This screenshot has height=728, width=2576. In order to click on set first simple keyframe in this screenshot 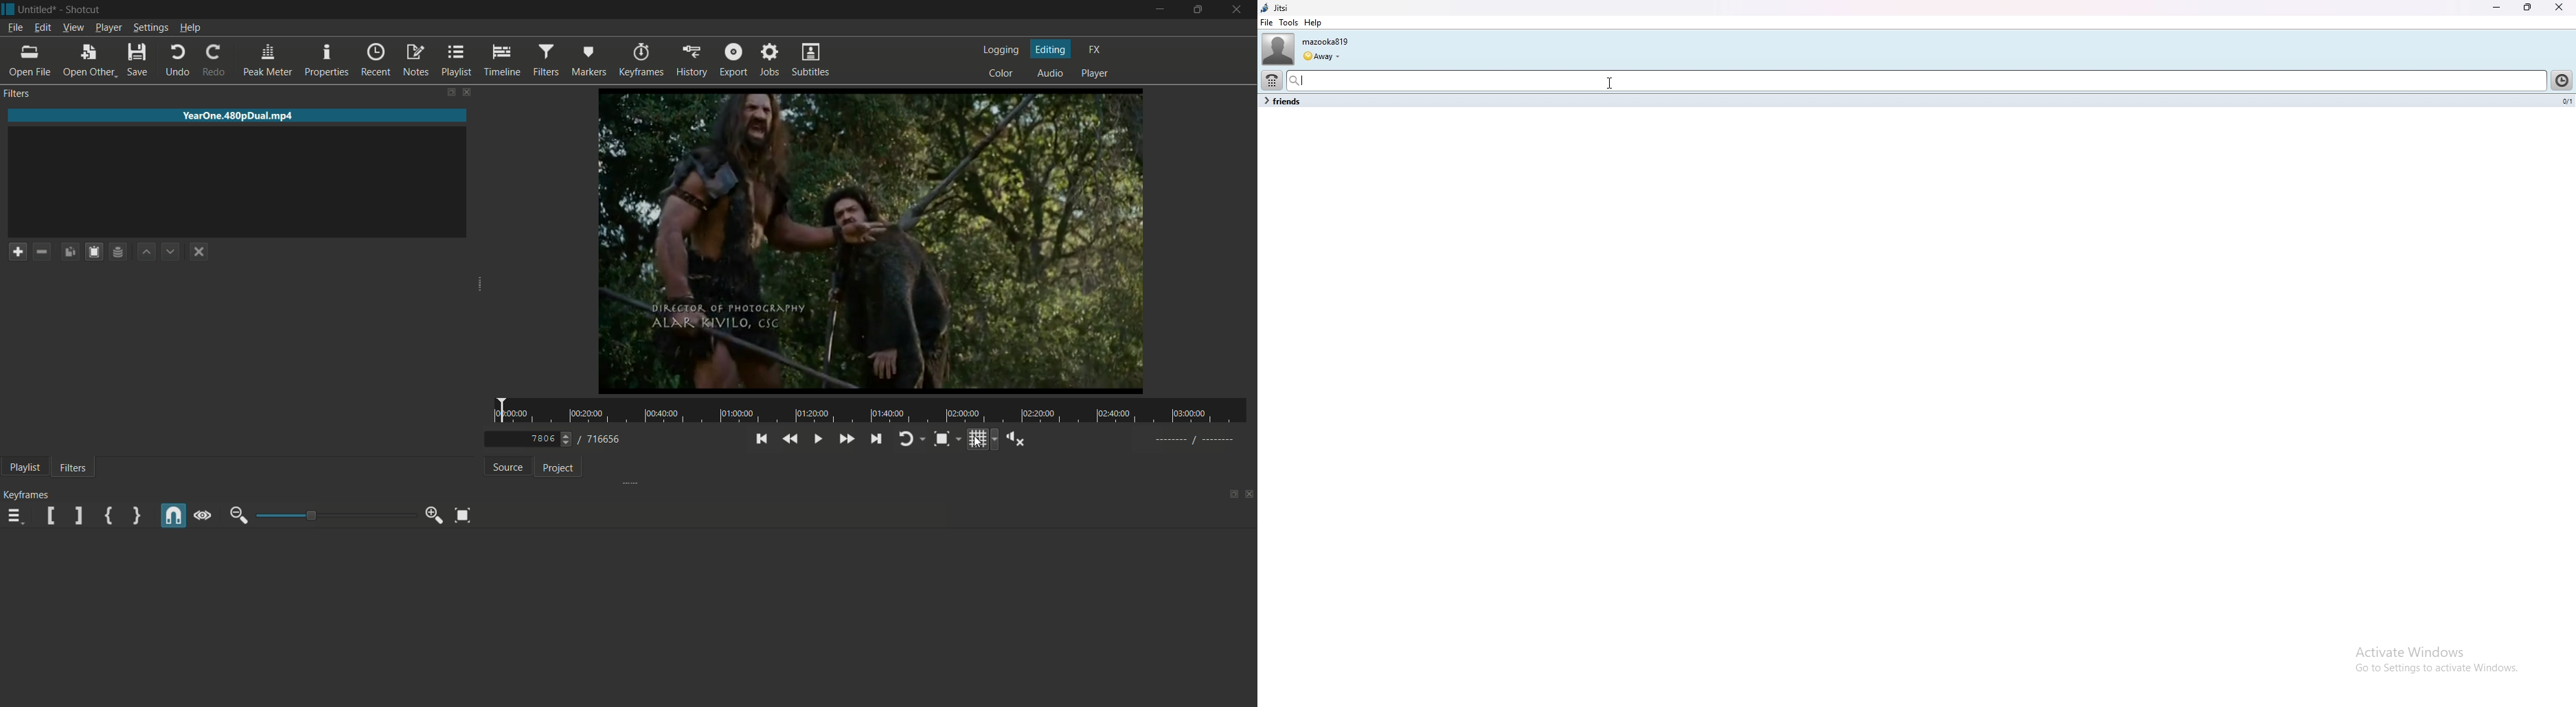, I will do `click(107, 516)`.